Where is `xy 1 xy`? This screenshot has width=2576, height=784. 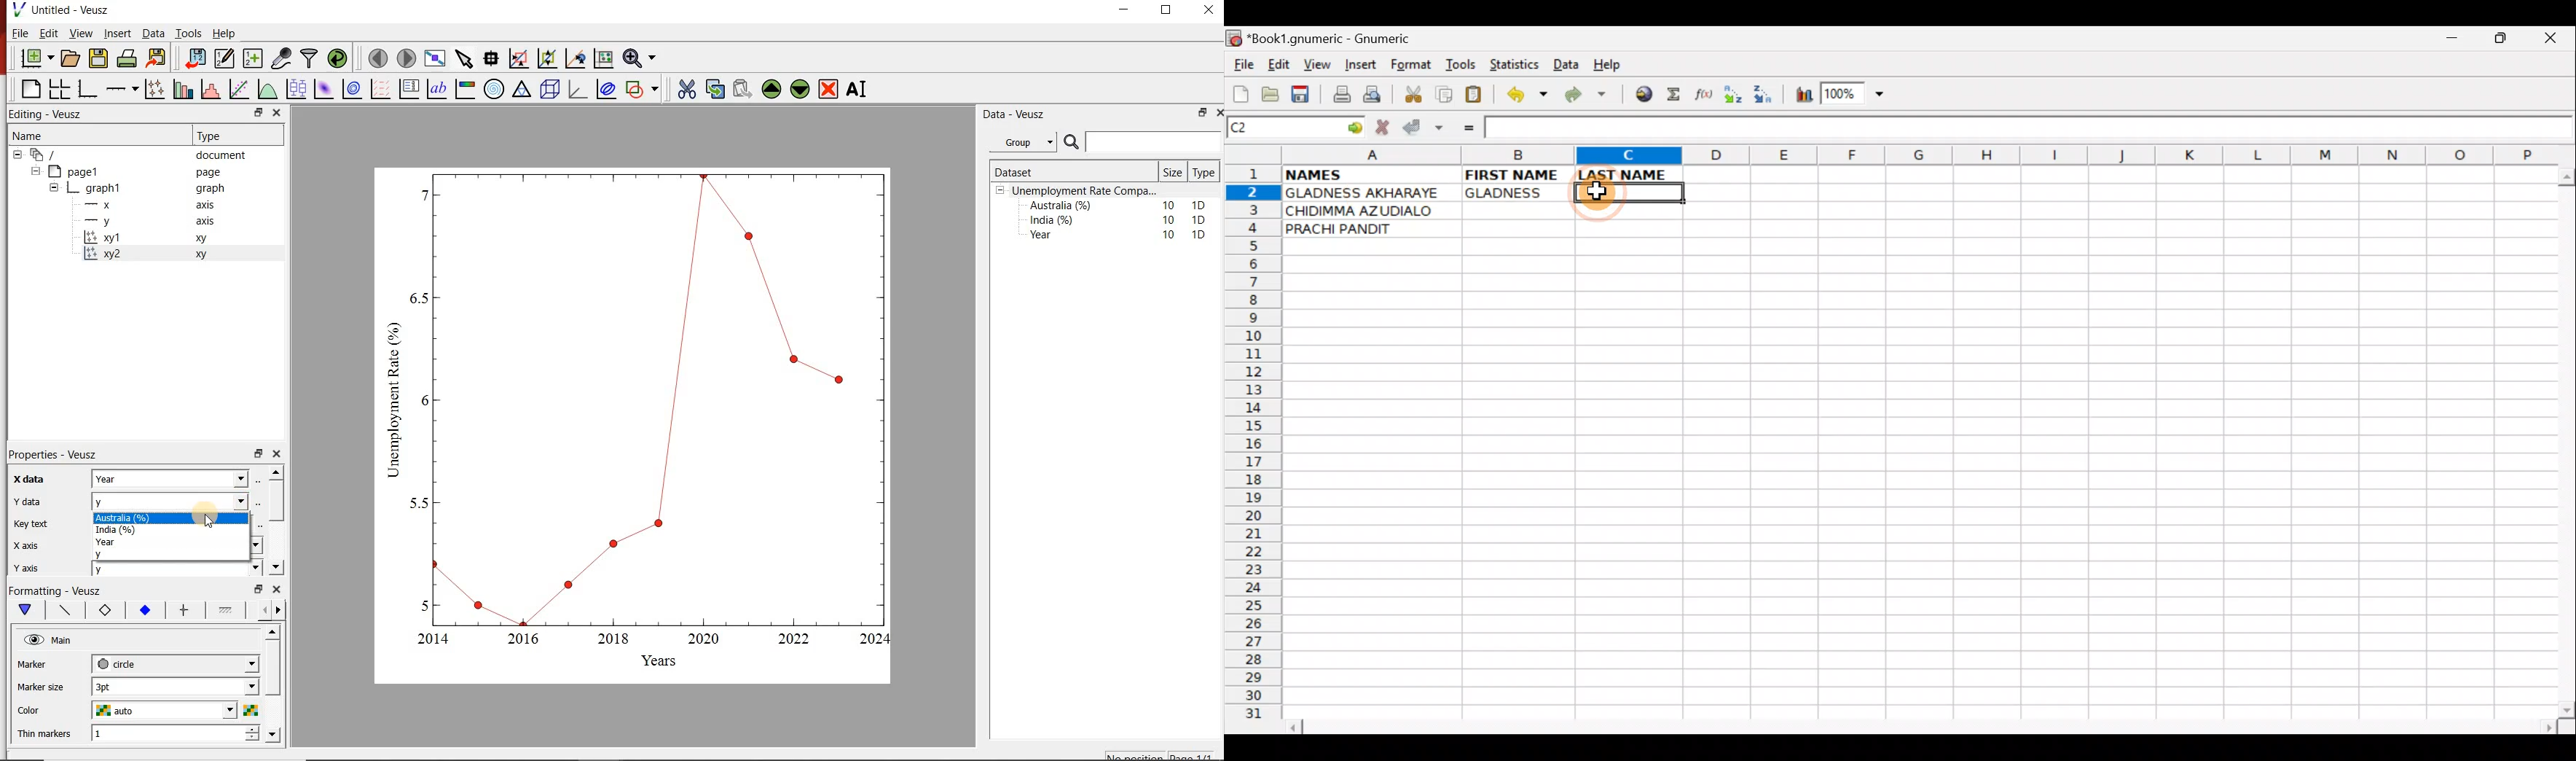
xy 1 xy is located at coordinates (171, 238).